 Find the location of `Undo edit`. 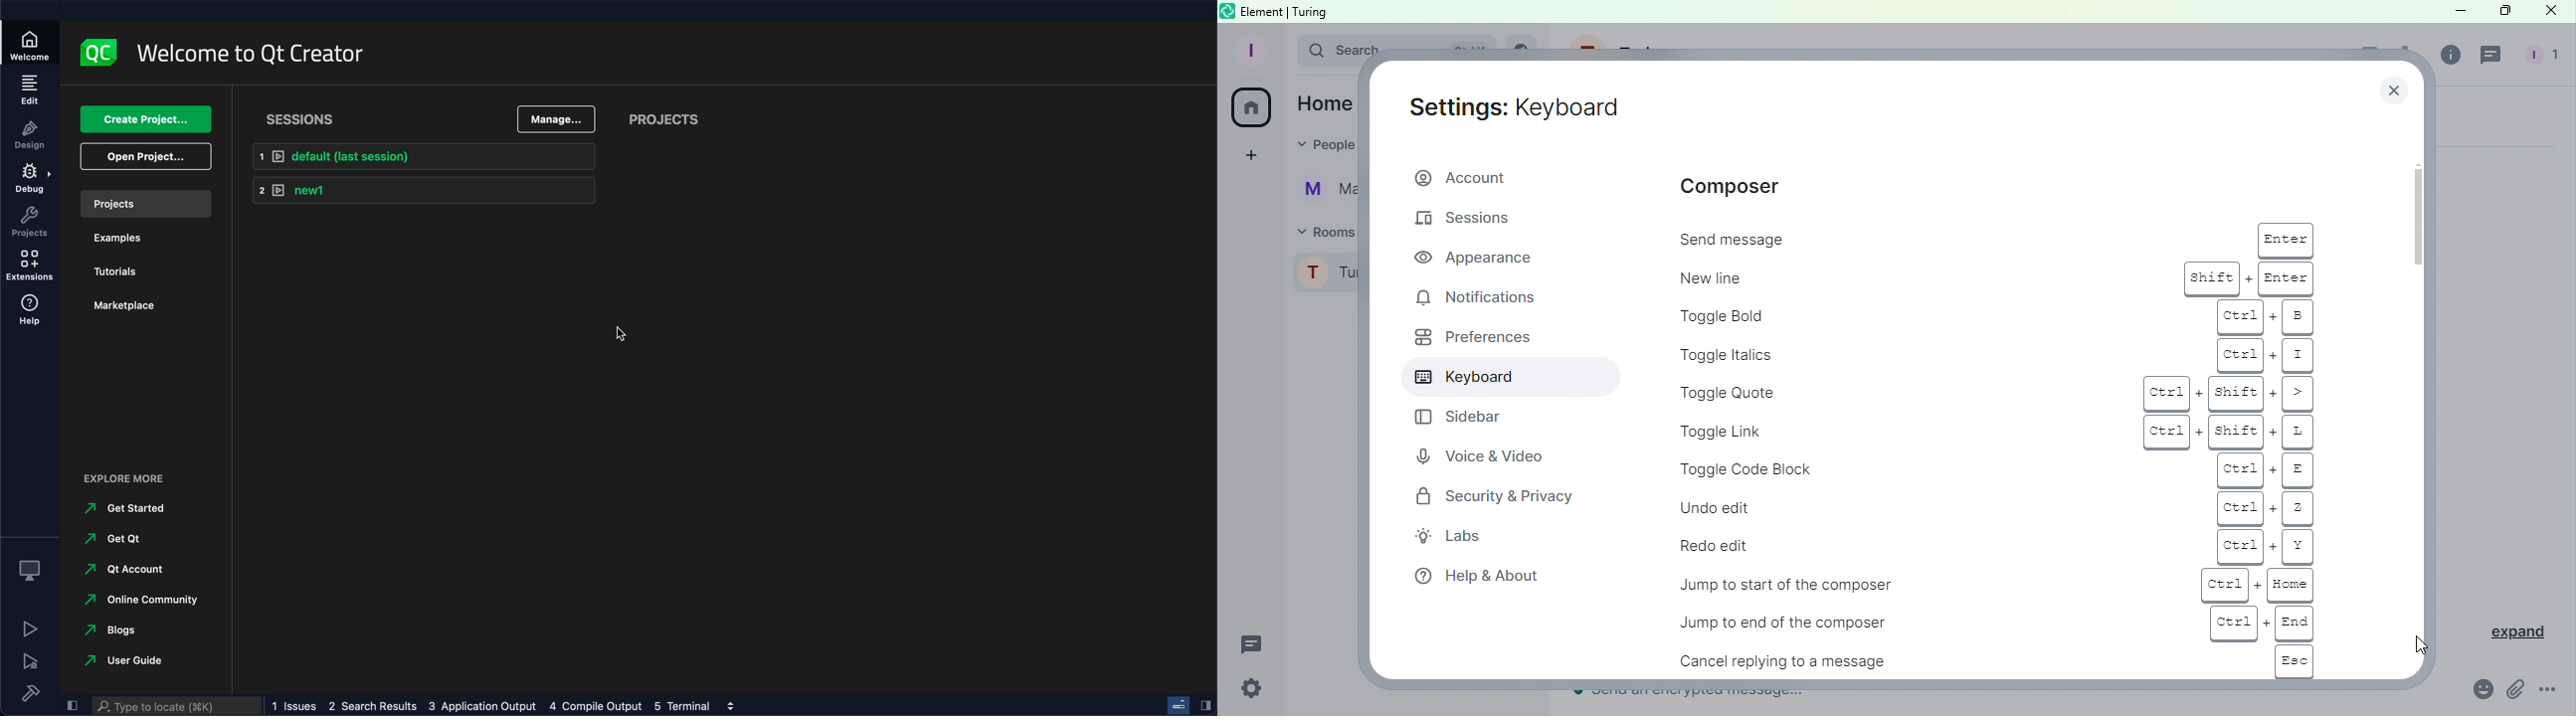

Undo edit is located at coordinates (1857, 508).